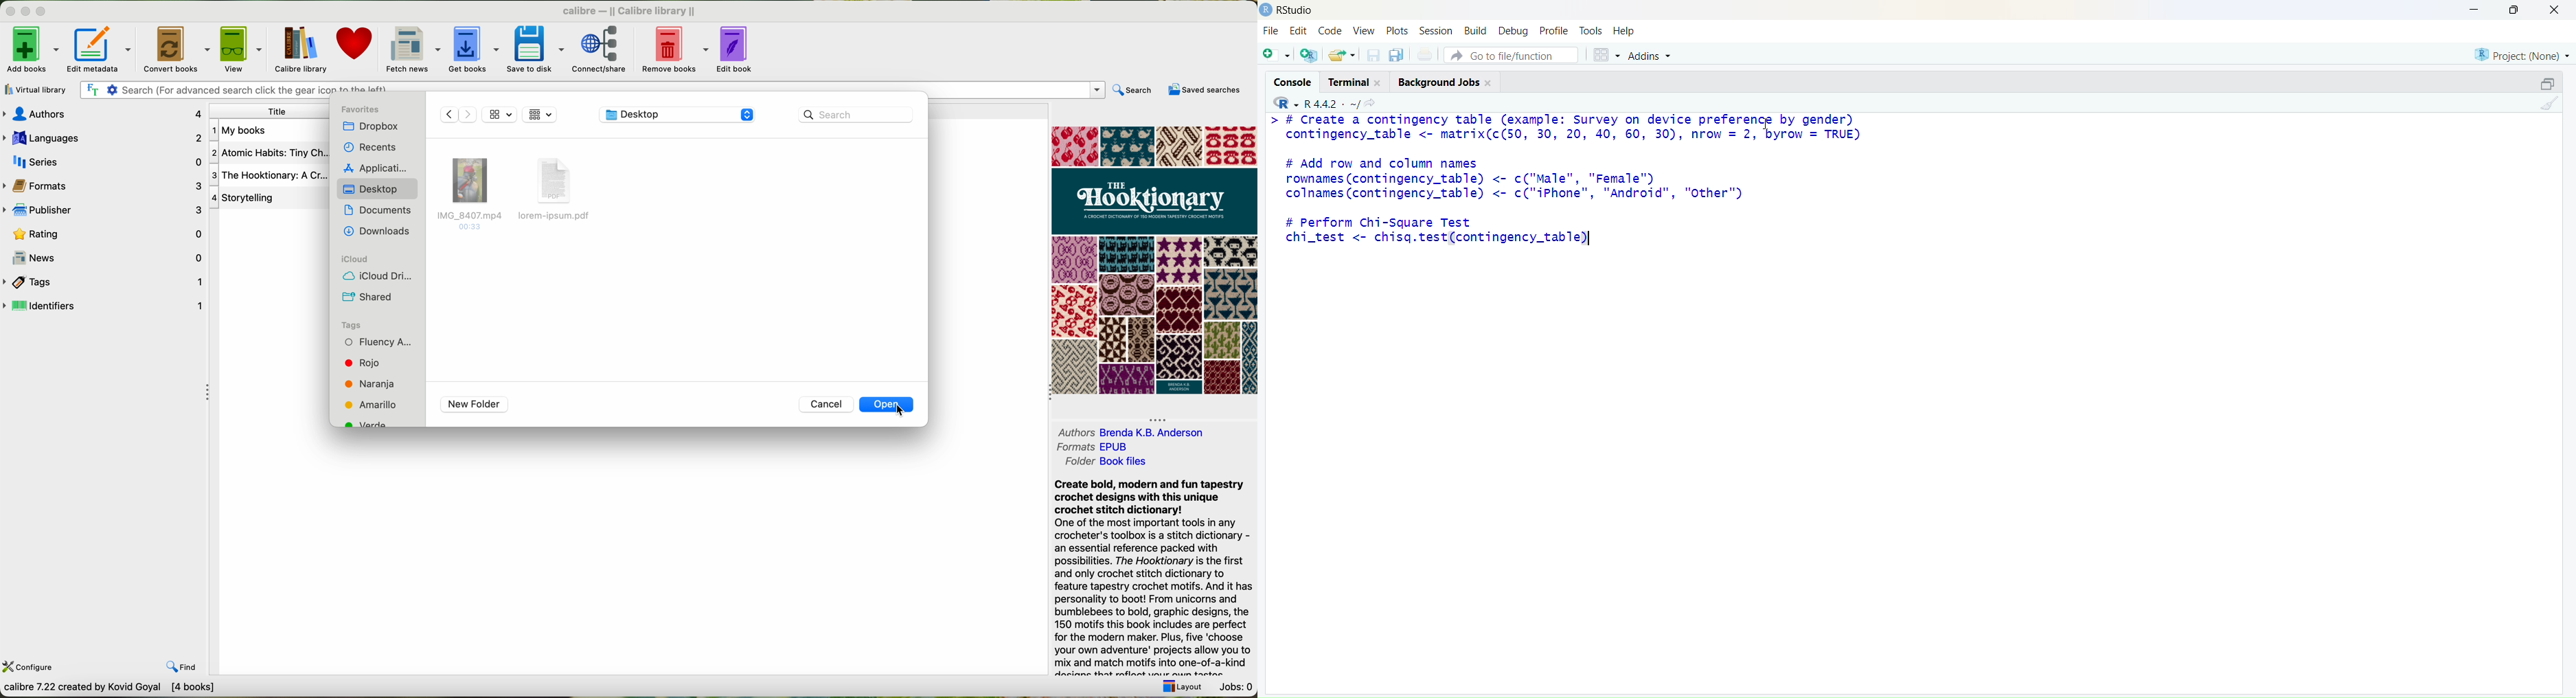 This screenshot has width=2576, height=700. Describe the element at coordinates (101, 281) in the screenshot. I see `tags` at that location.